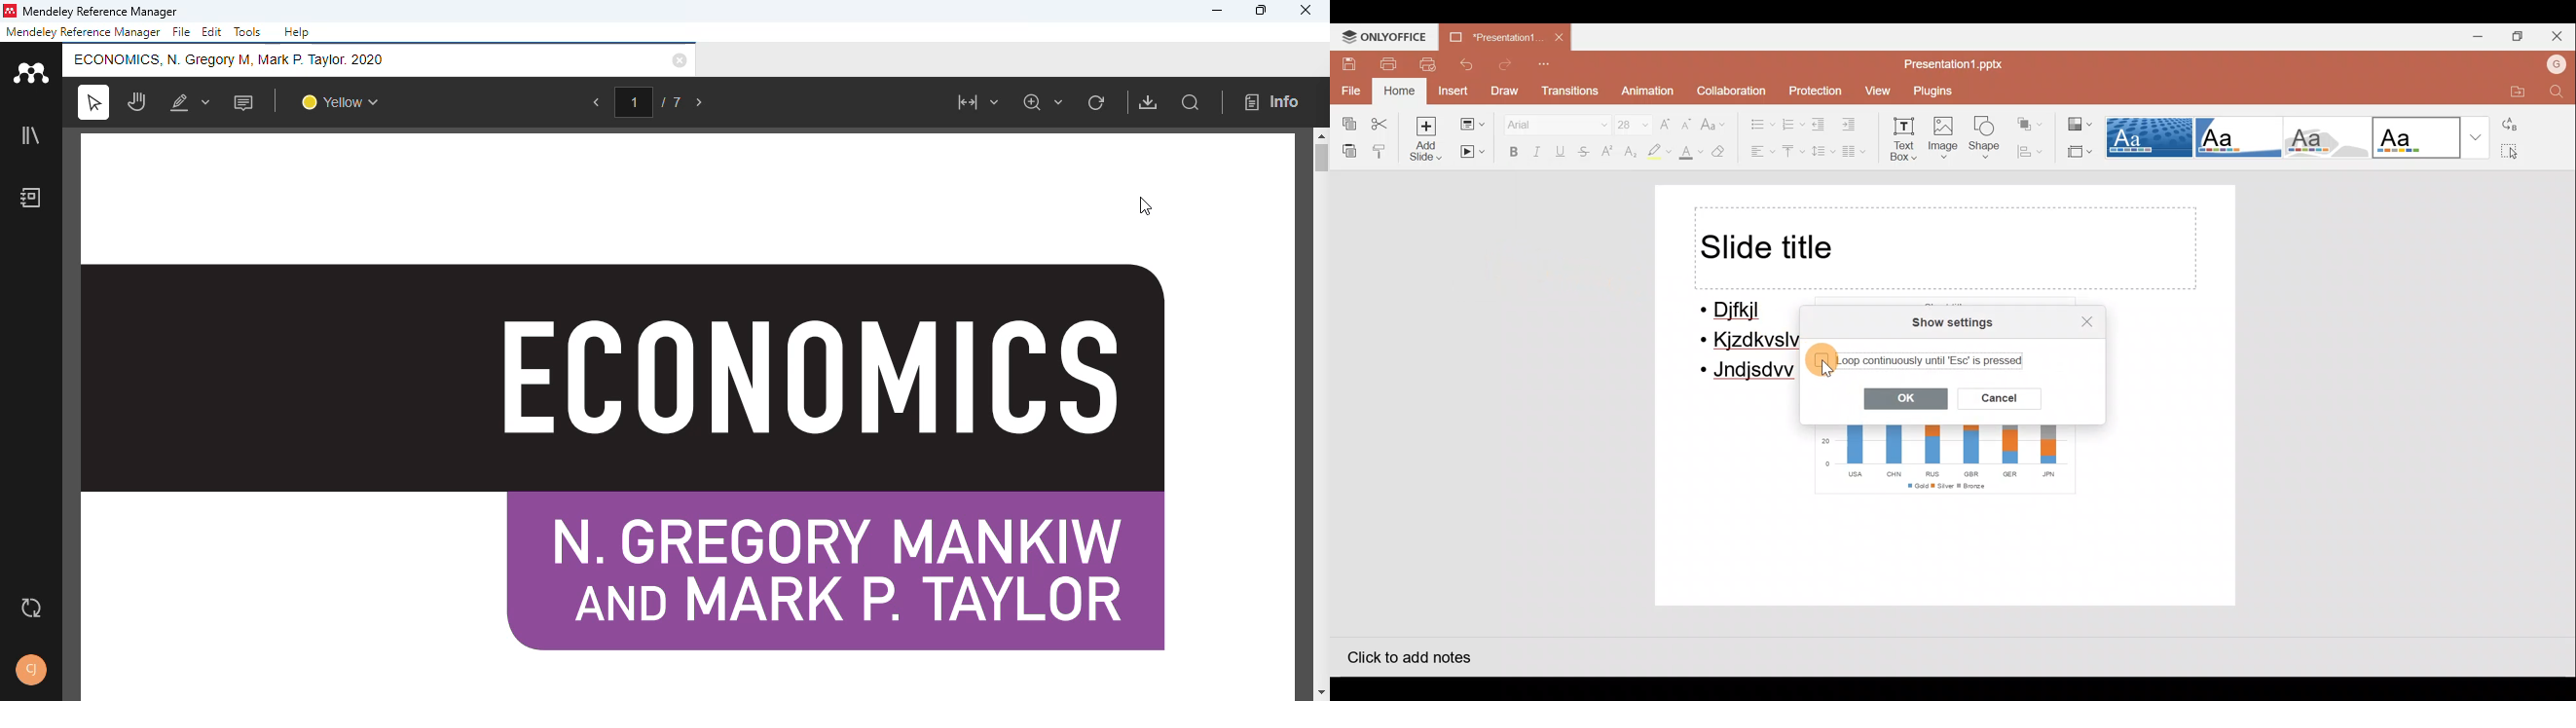  Describe the element at coordinates (2003, 399) in the screenshot. I see `Cancel` at that location.